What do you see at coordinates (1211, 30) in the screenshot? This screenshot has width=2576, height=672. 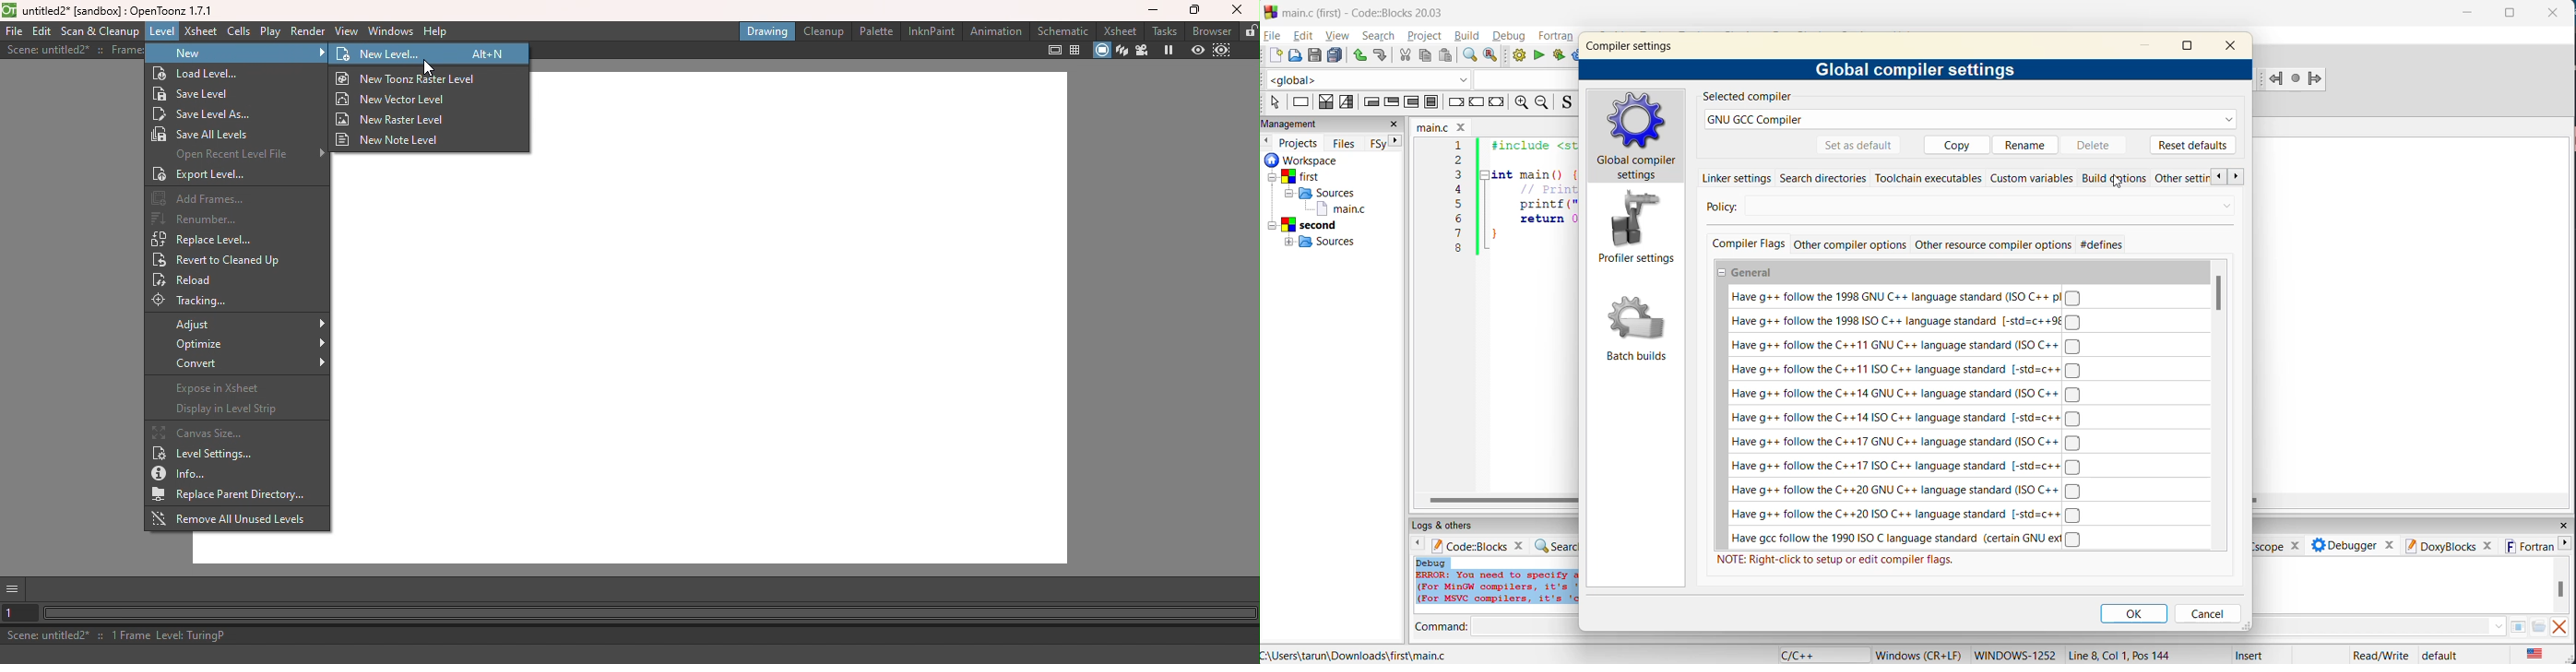 I see `Browser` at bounding box center [1211, 30].